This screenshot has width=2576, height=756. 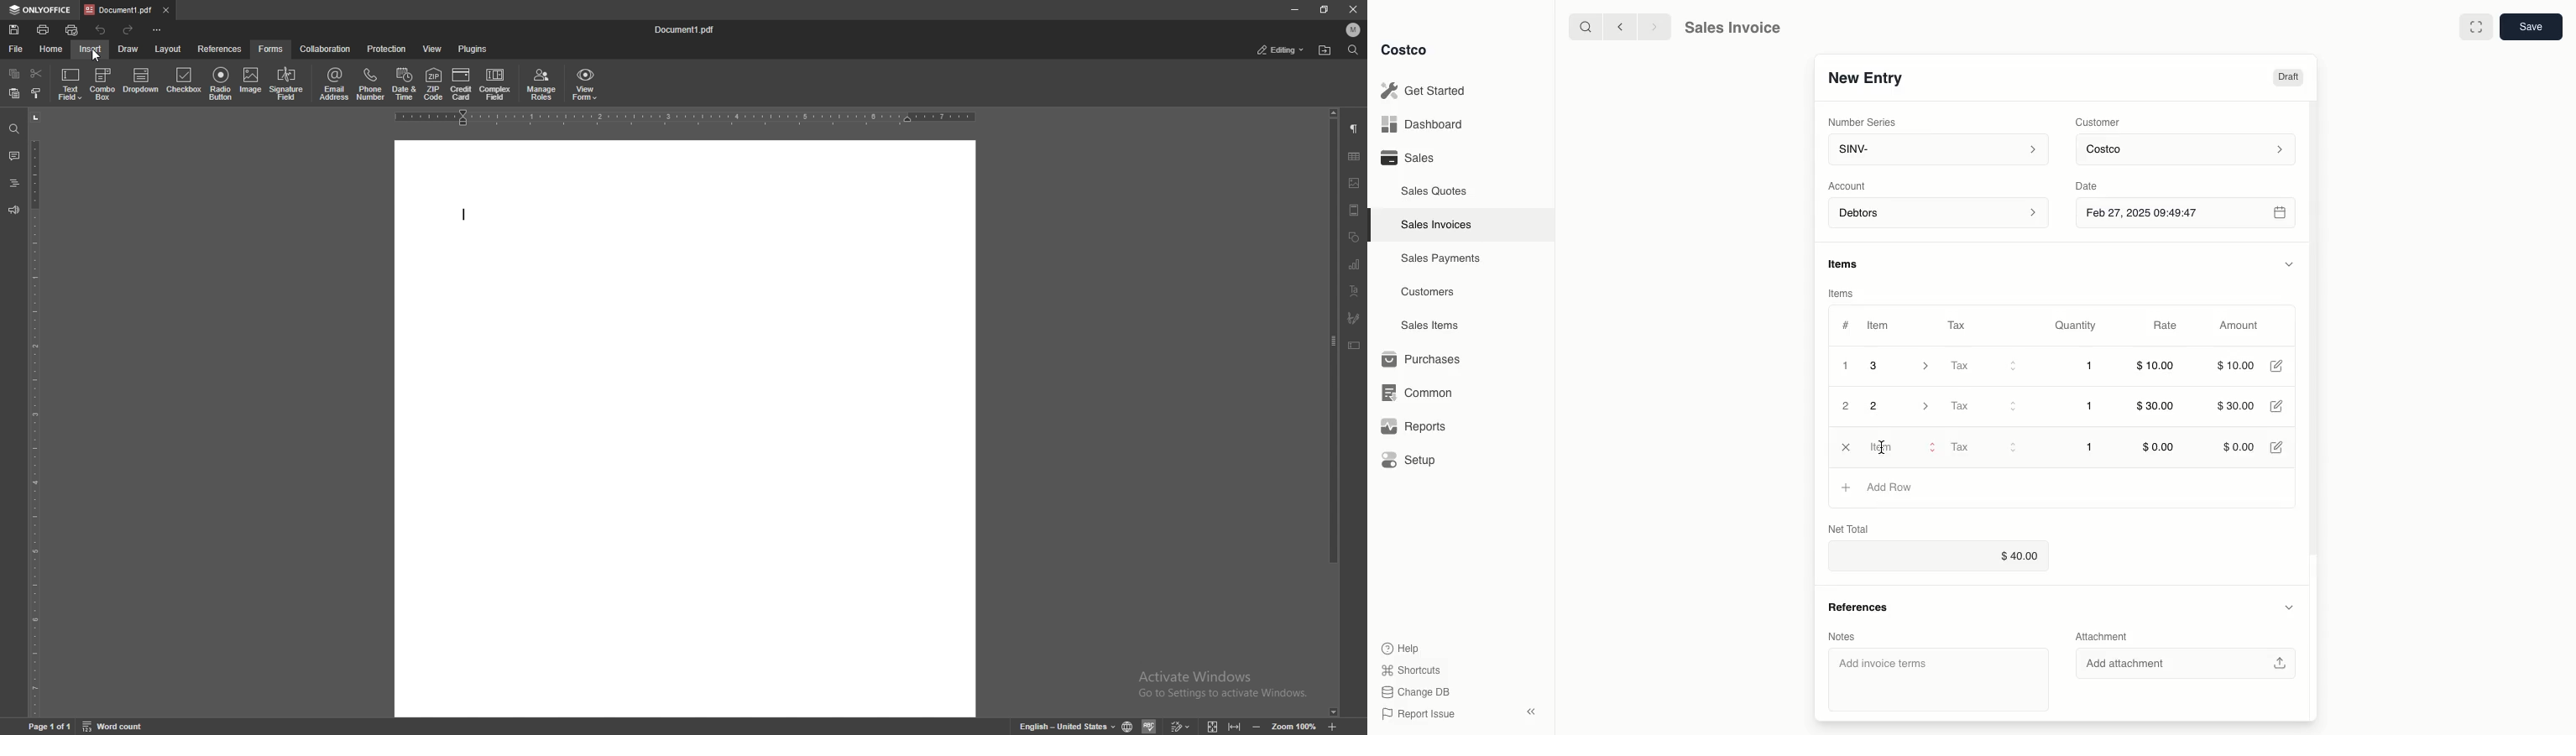 I want to click on Draft, so click(x=2289, y=78).